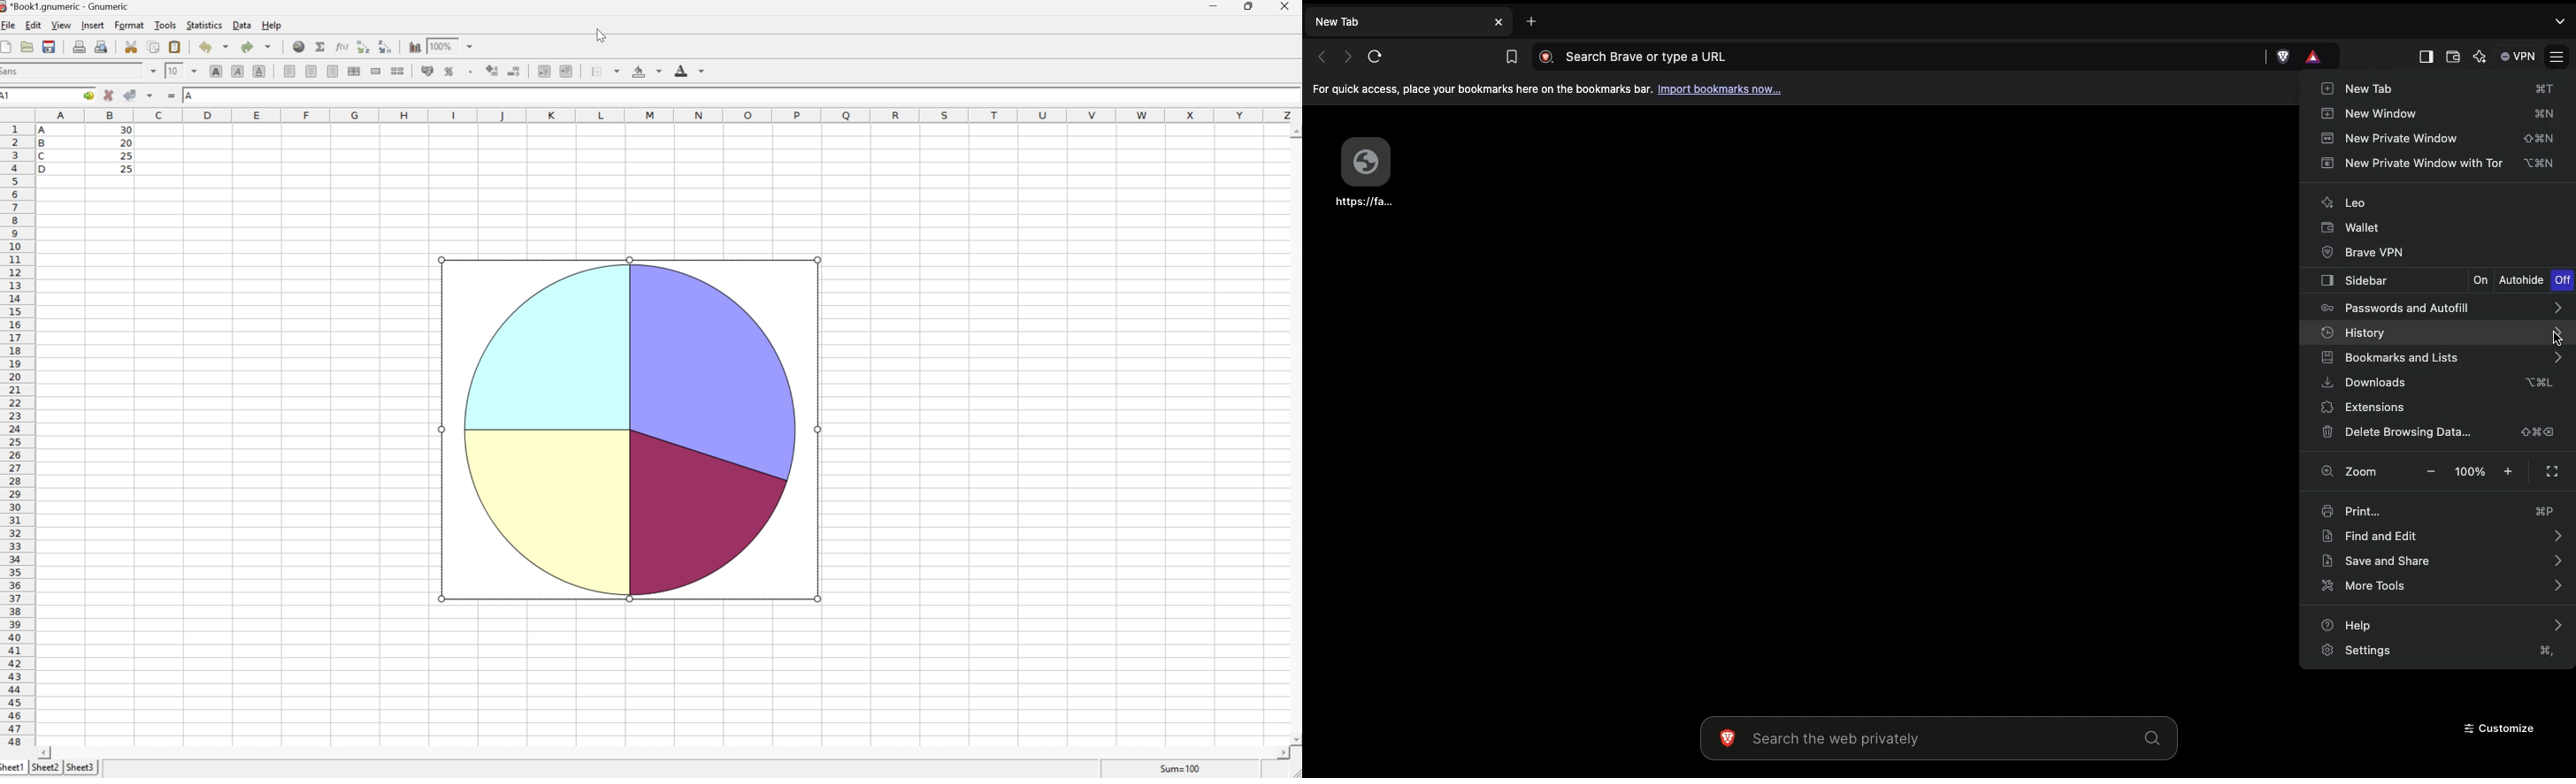 The width and height of the screenshot is (2576, 784). I want to click on Italic, so click(238, 70).